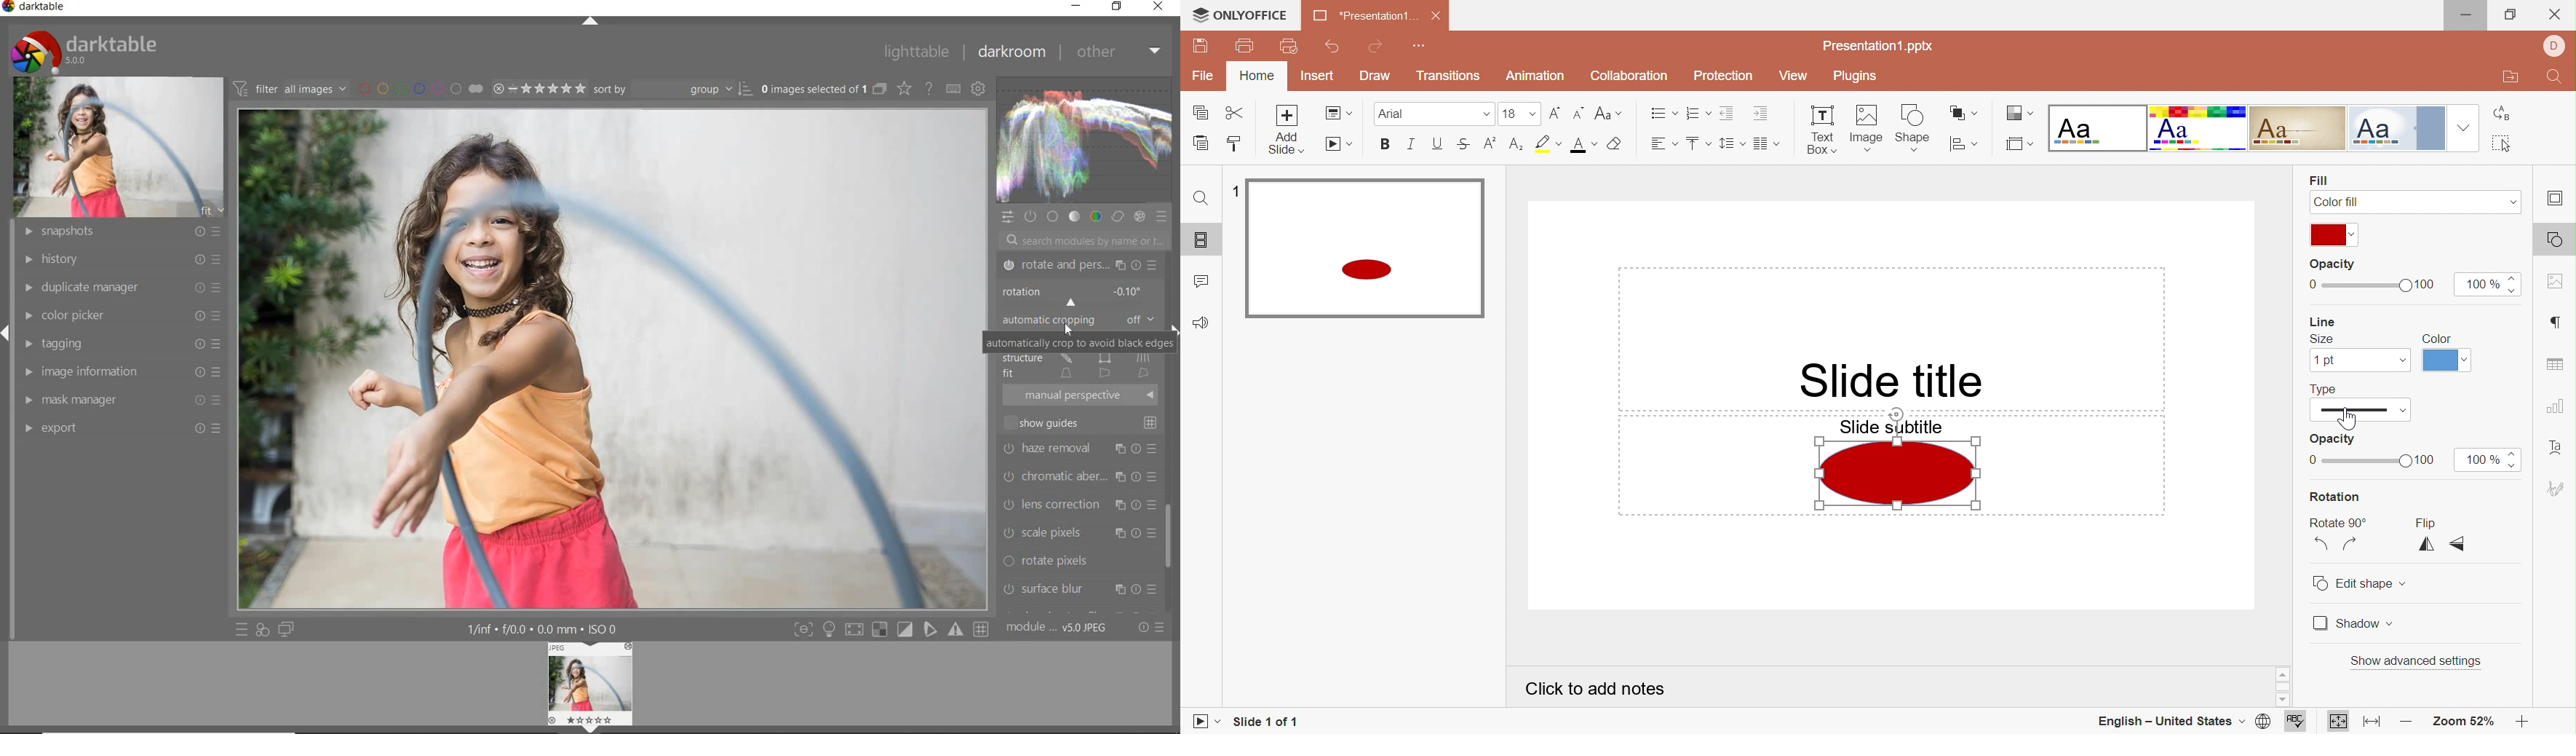  What do you see at coordinates (2322, 389) in the screenshot?
I see `Type` at bounding box center [2322, 389].